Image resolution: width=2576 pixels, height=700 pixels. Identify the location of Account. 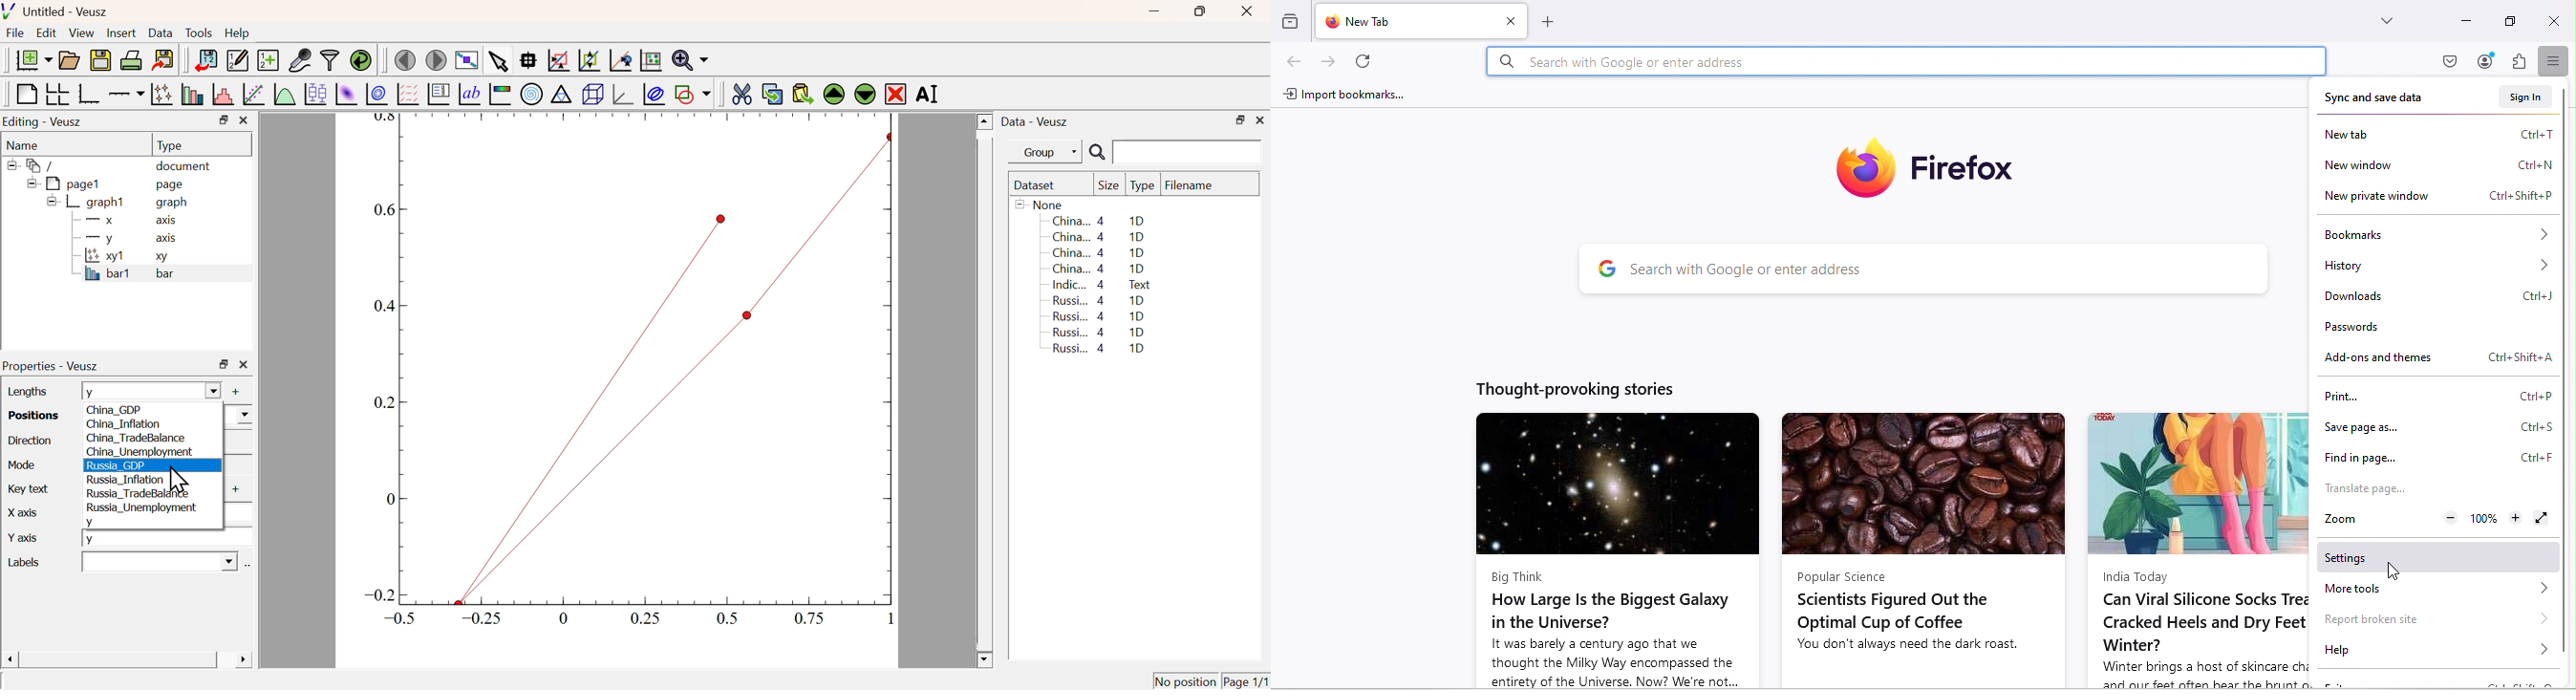
(2486, 62).